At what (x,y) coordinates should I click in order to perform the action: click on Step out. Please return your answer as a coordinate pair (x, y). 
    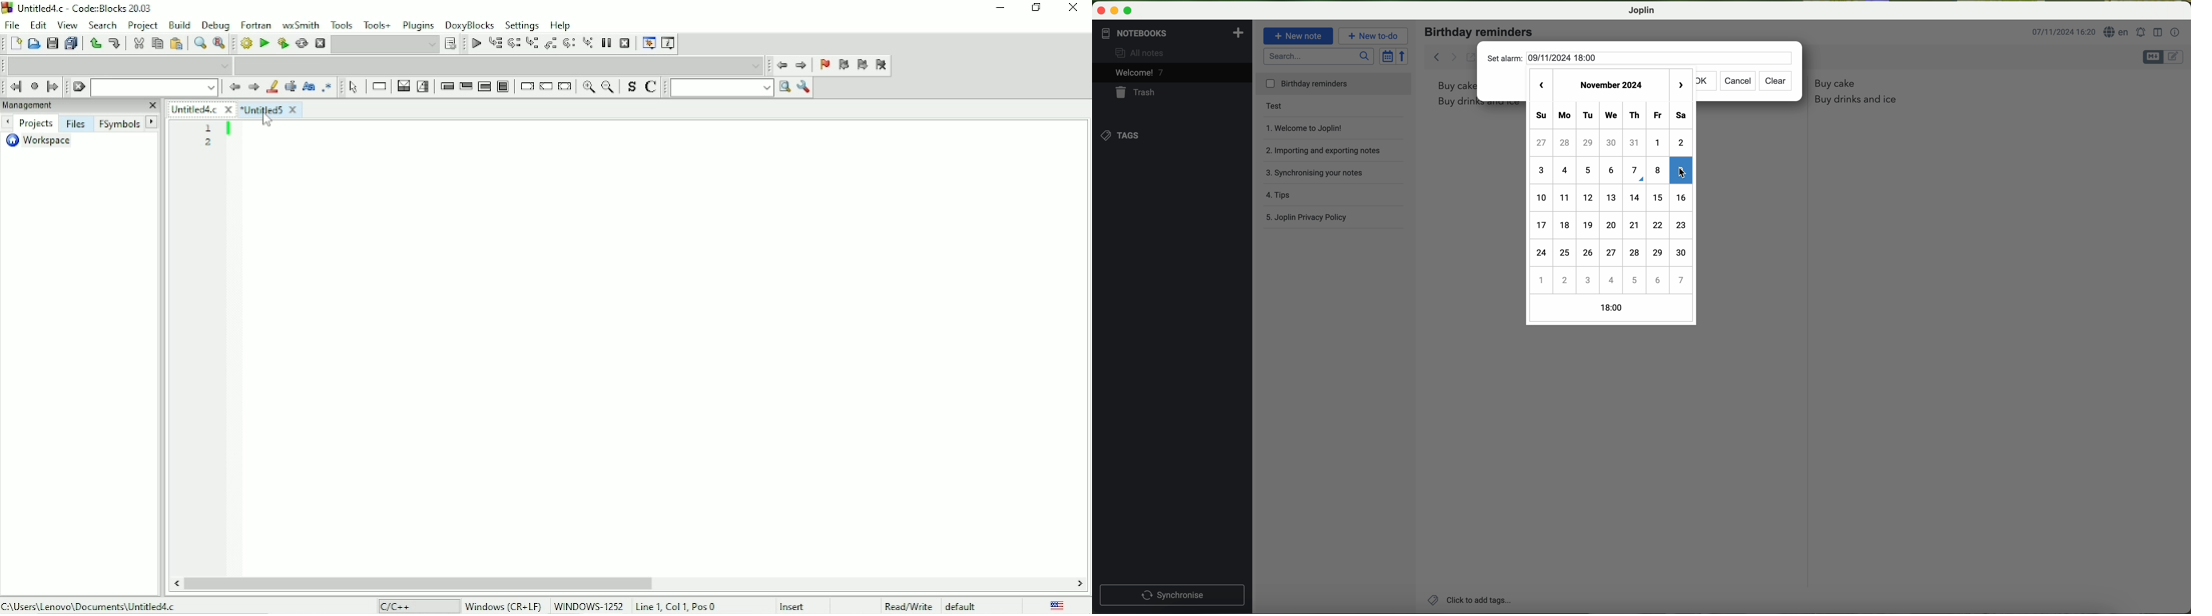
    Looking at the image, I should click on (551, 44).